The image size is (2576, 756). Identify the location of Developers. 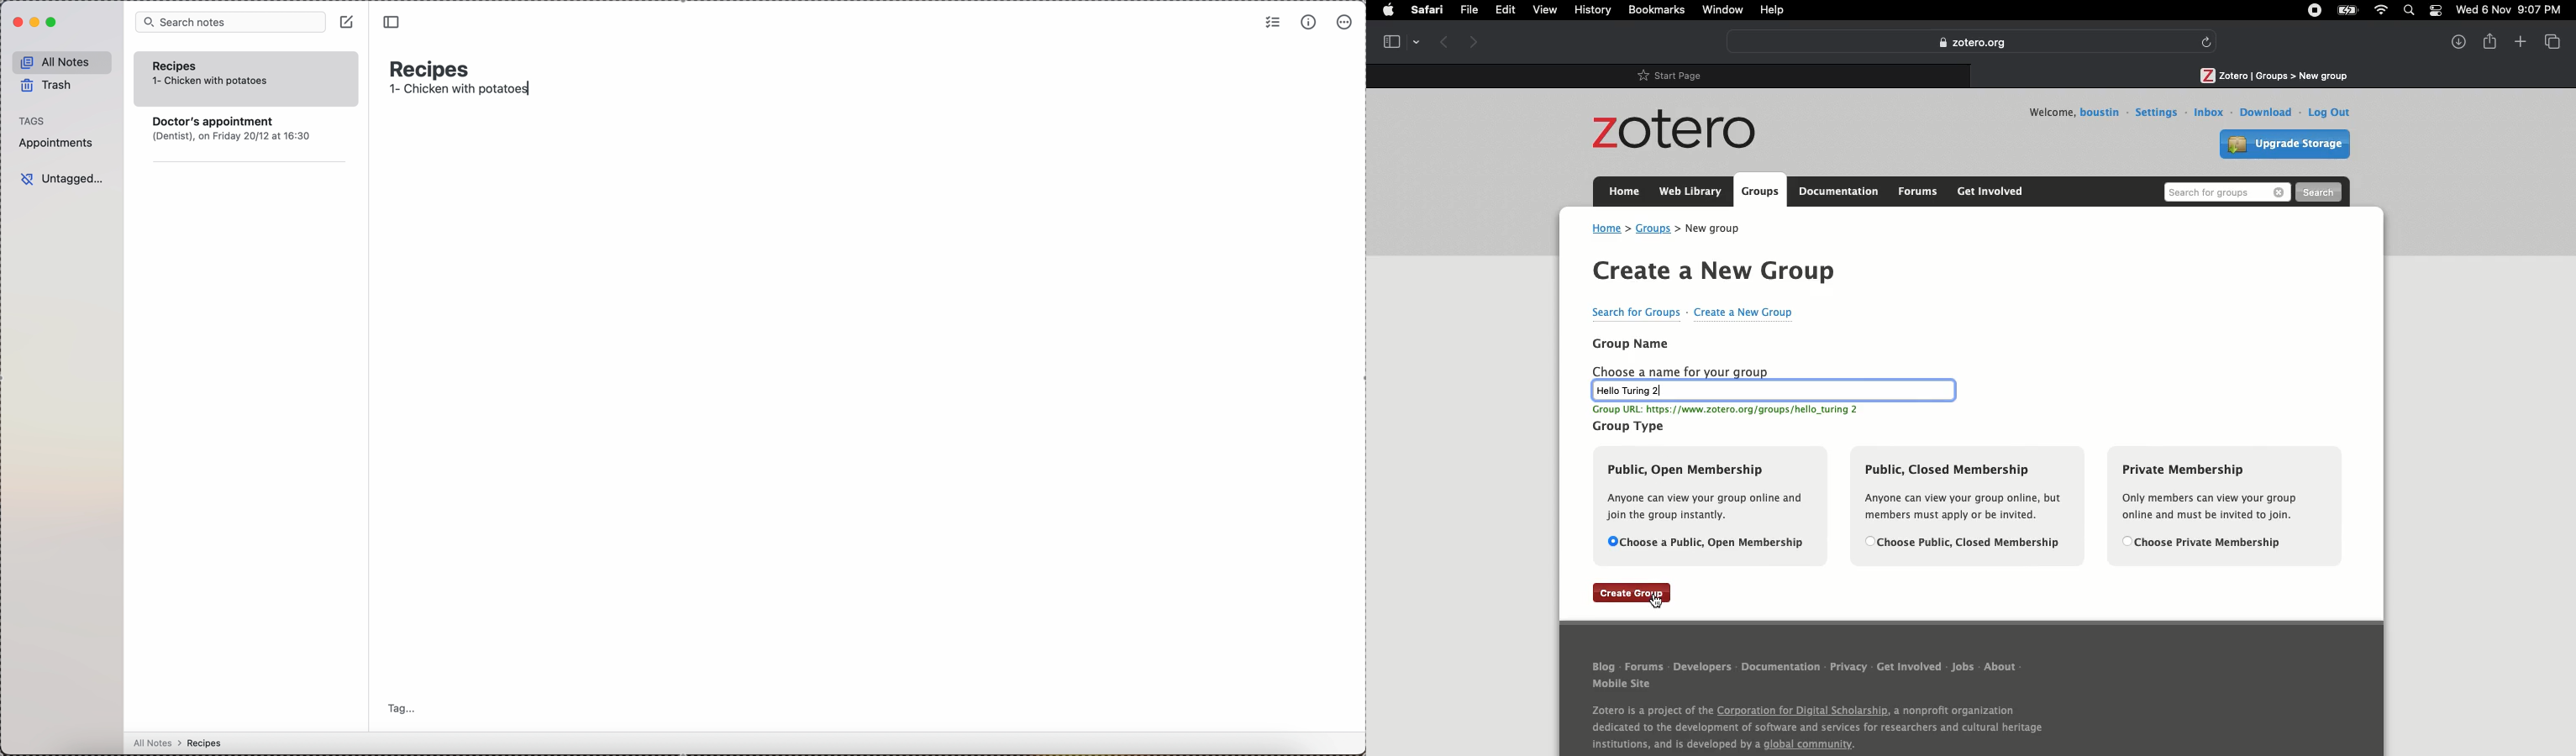
(1706, 666).